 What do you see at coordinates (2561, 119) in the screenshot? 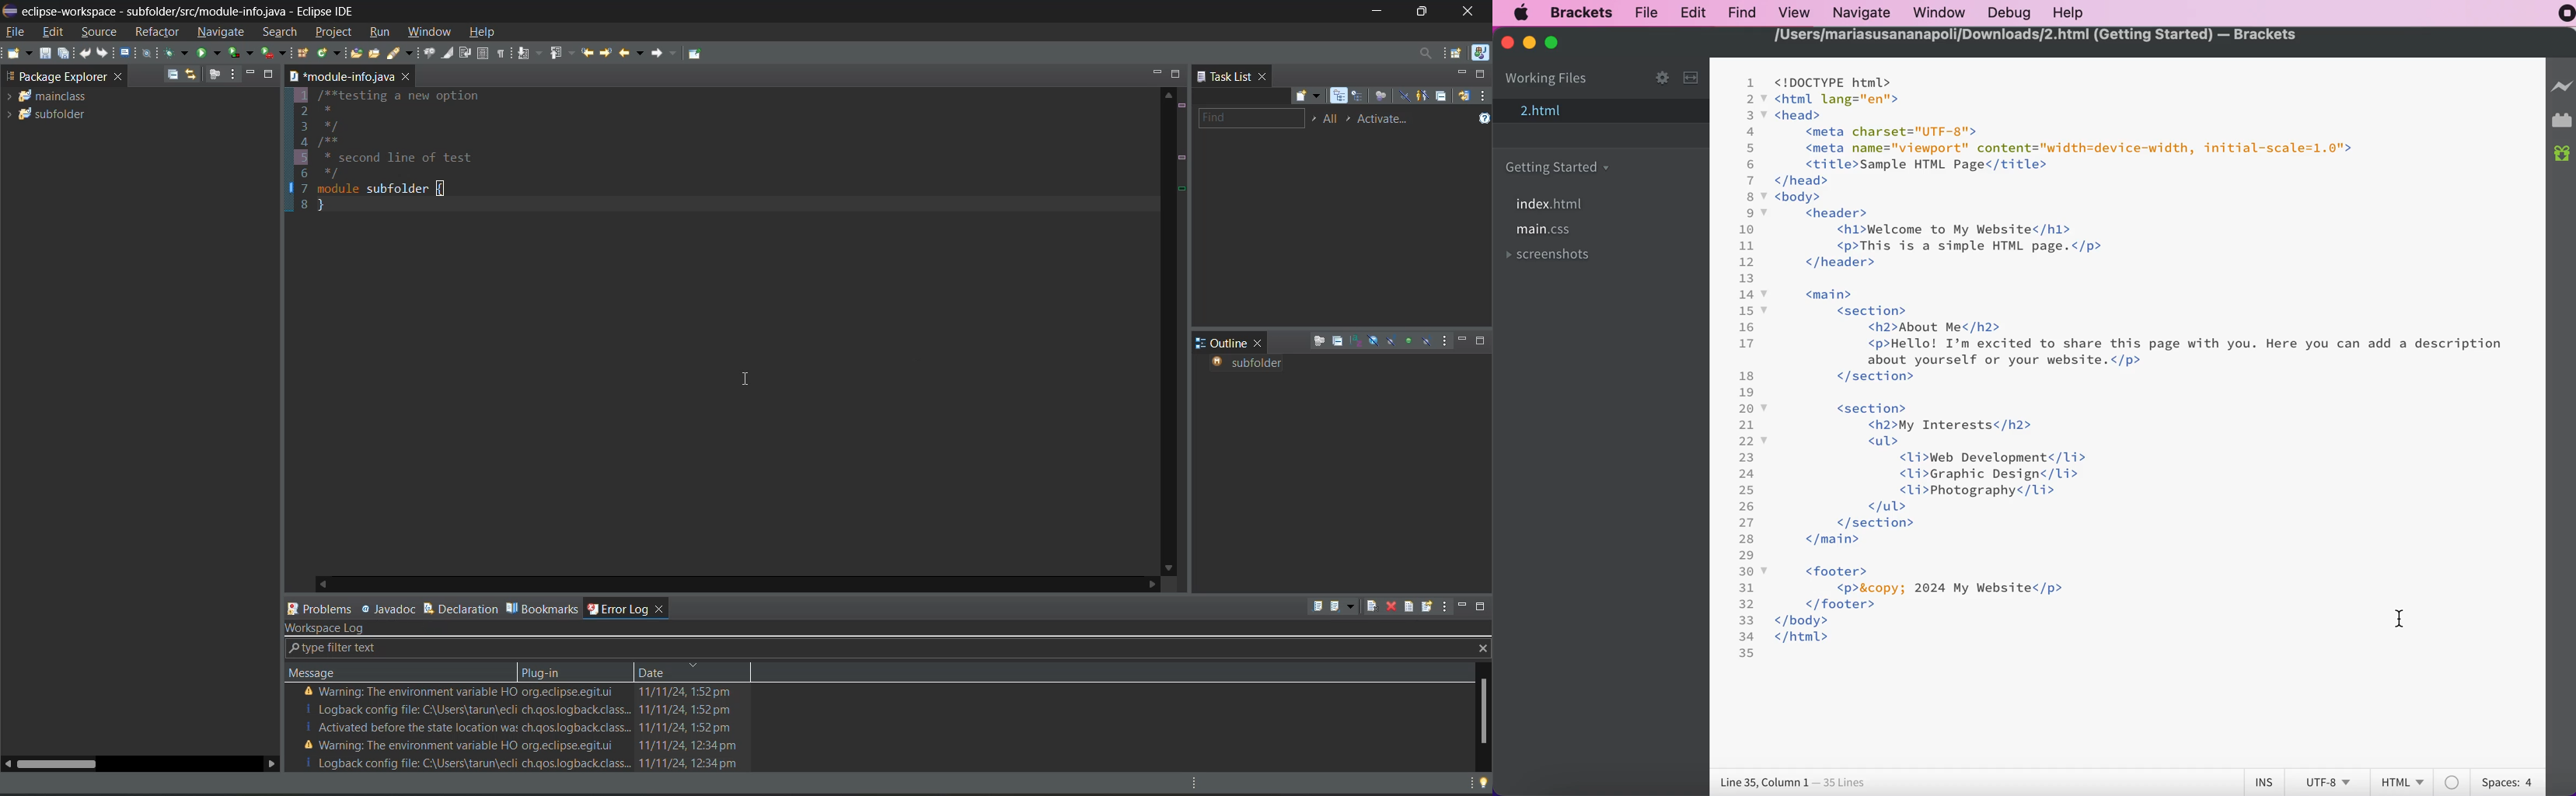
I see `extension manager` at bounding box center [2561, 119].